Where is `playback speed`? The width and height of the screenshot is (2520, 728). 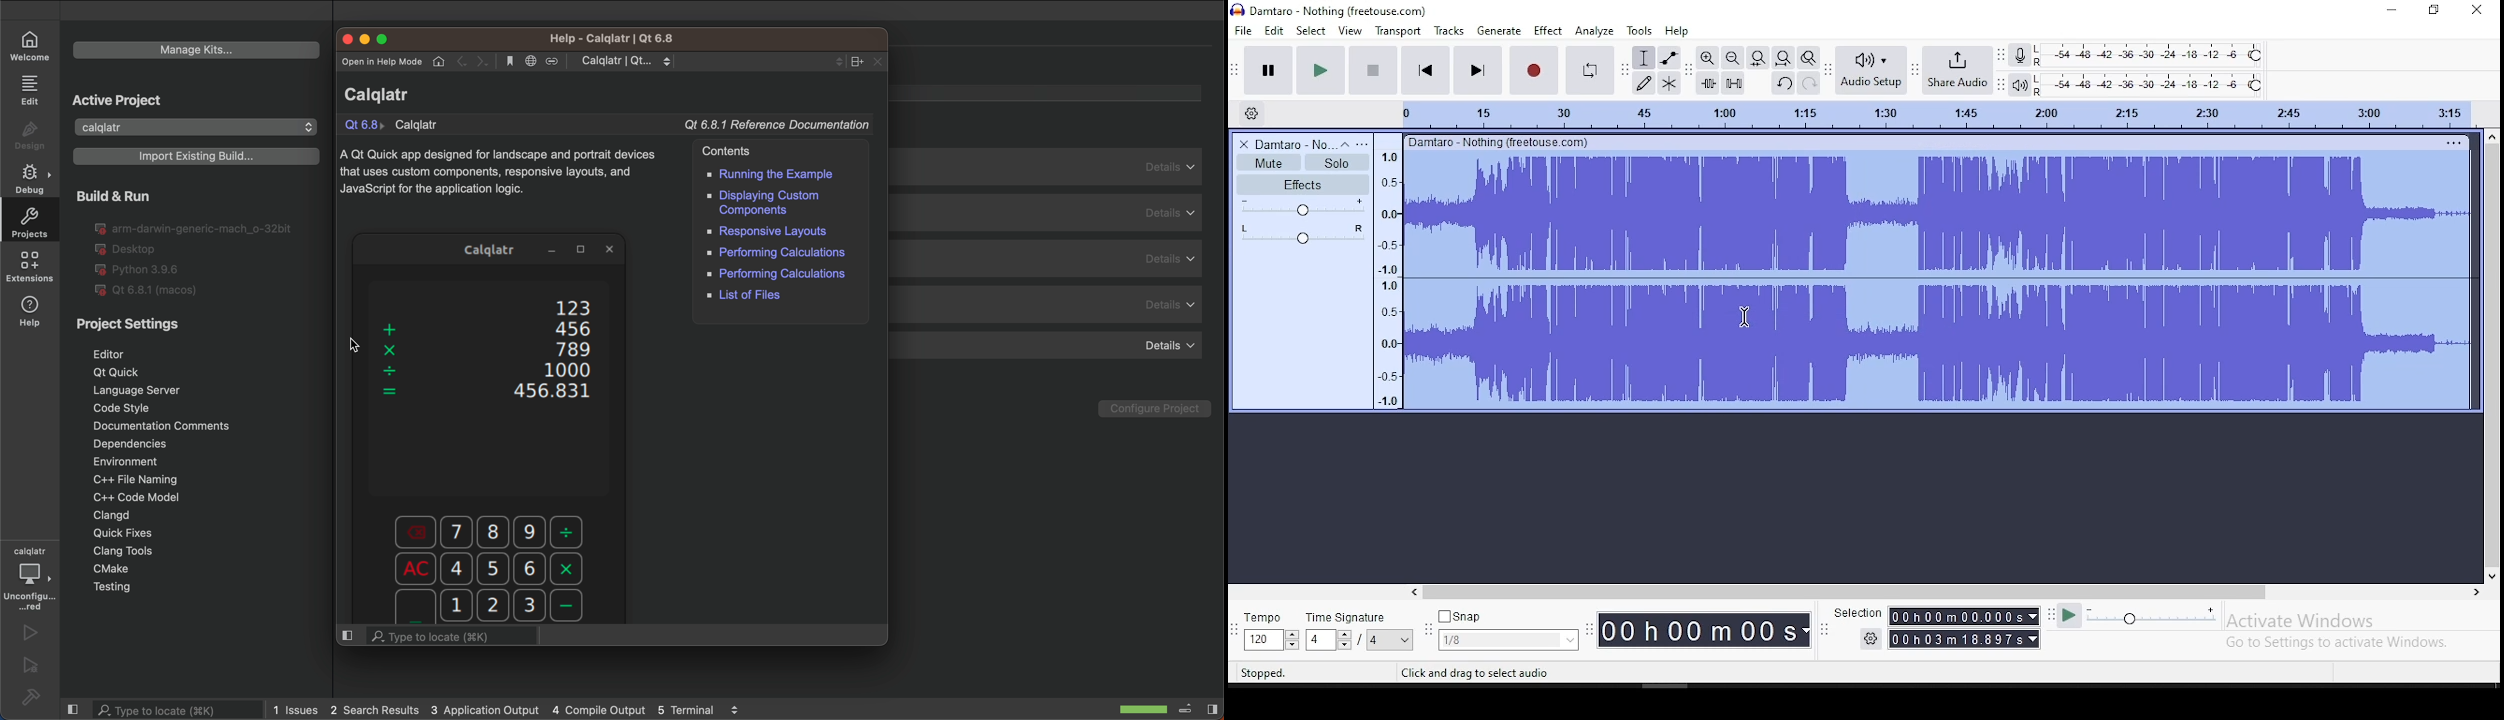
playback speed is located at coordinates (2150, 618).